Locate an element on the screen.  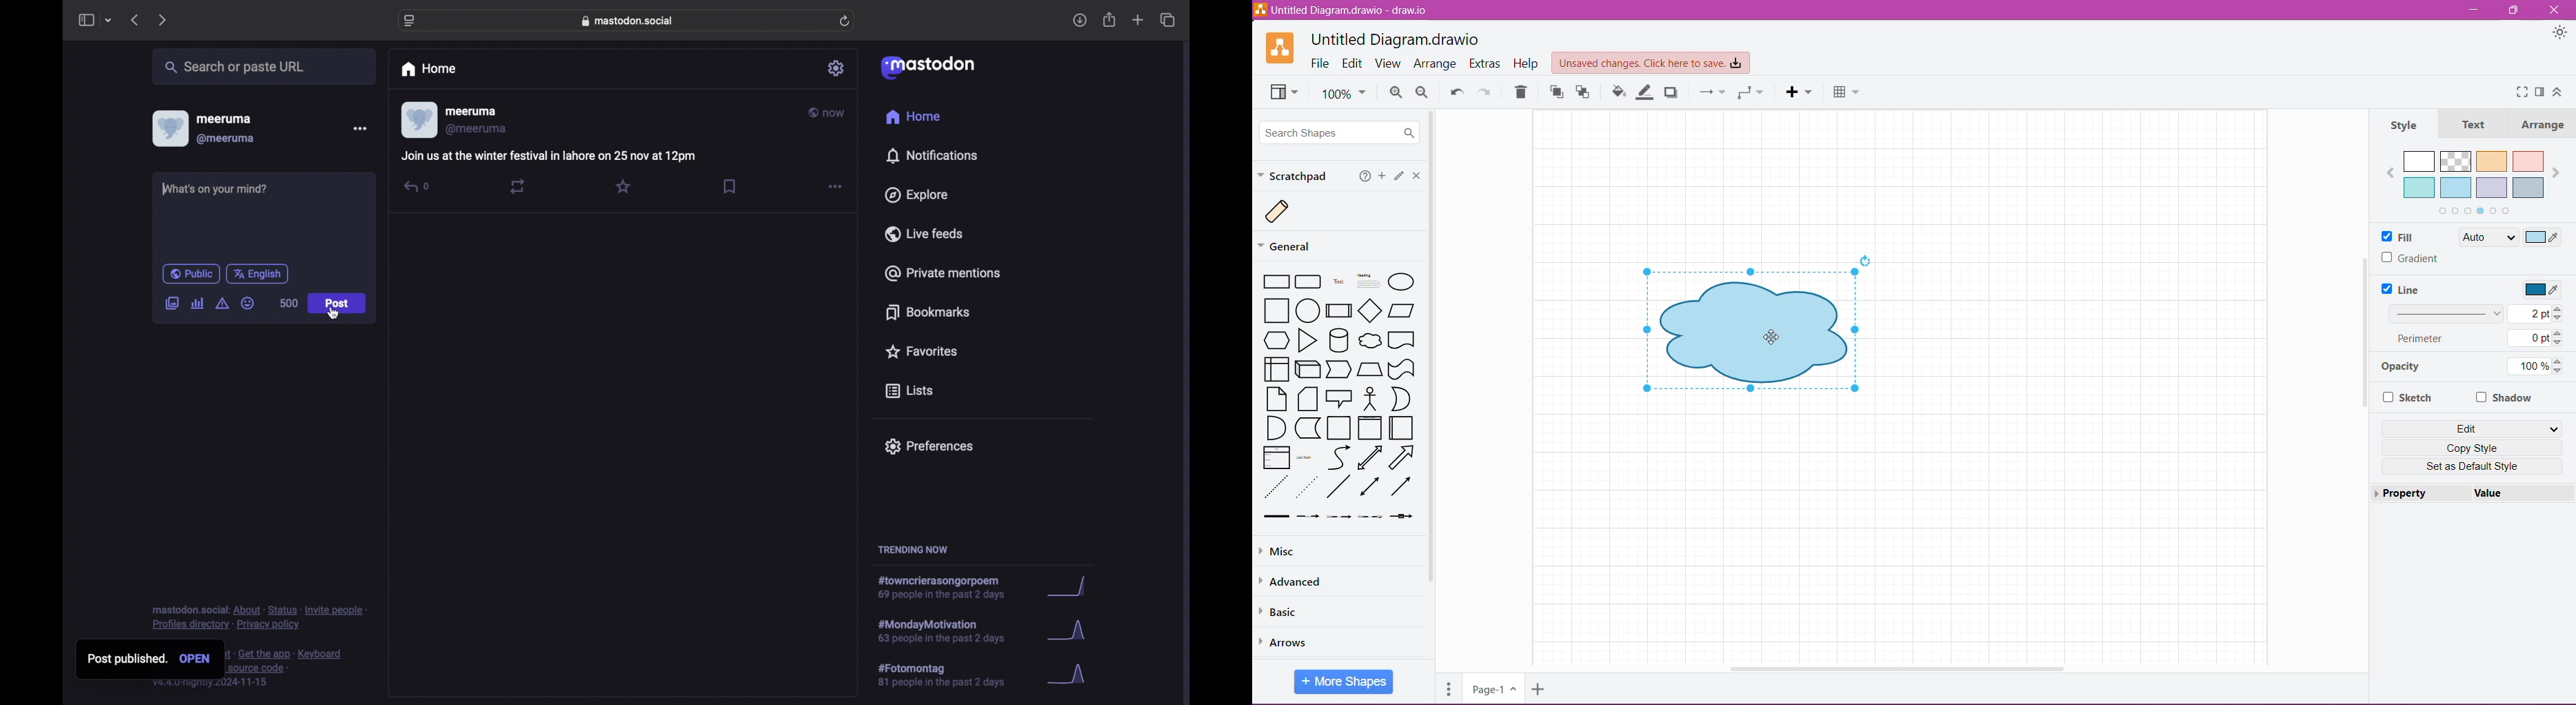
download is located at coordinates (1081, 21).